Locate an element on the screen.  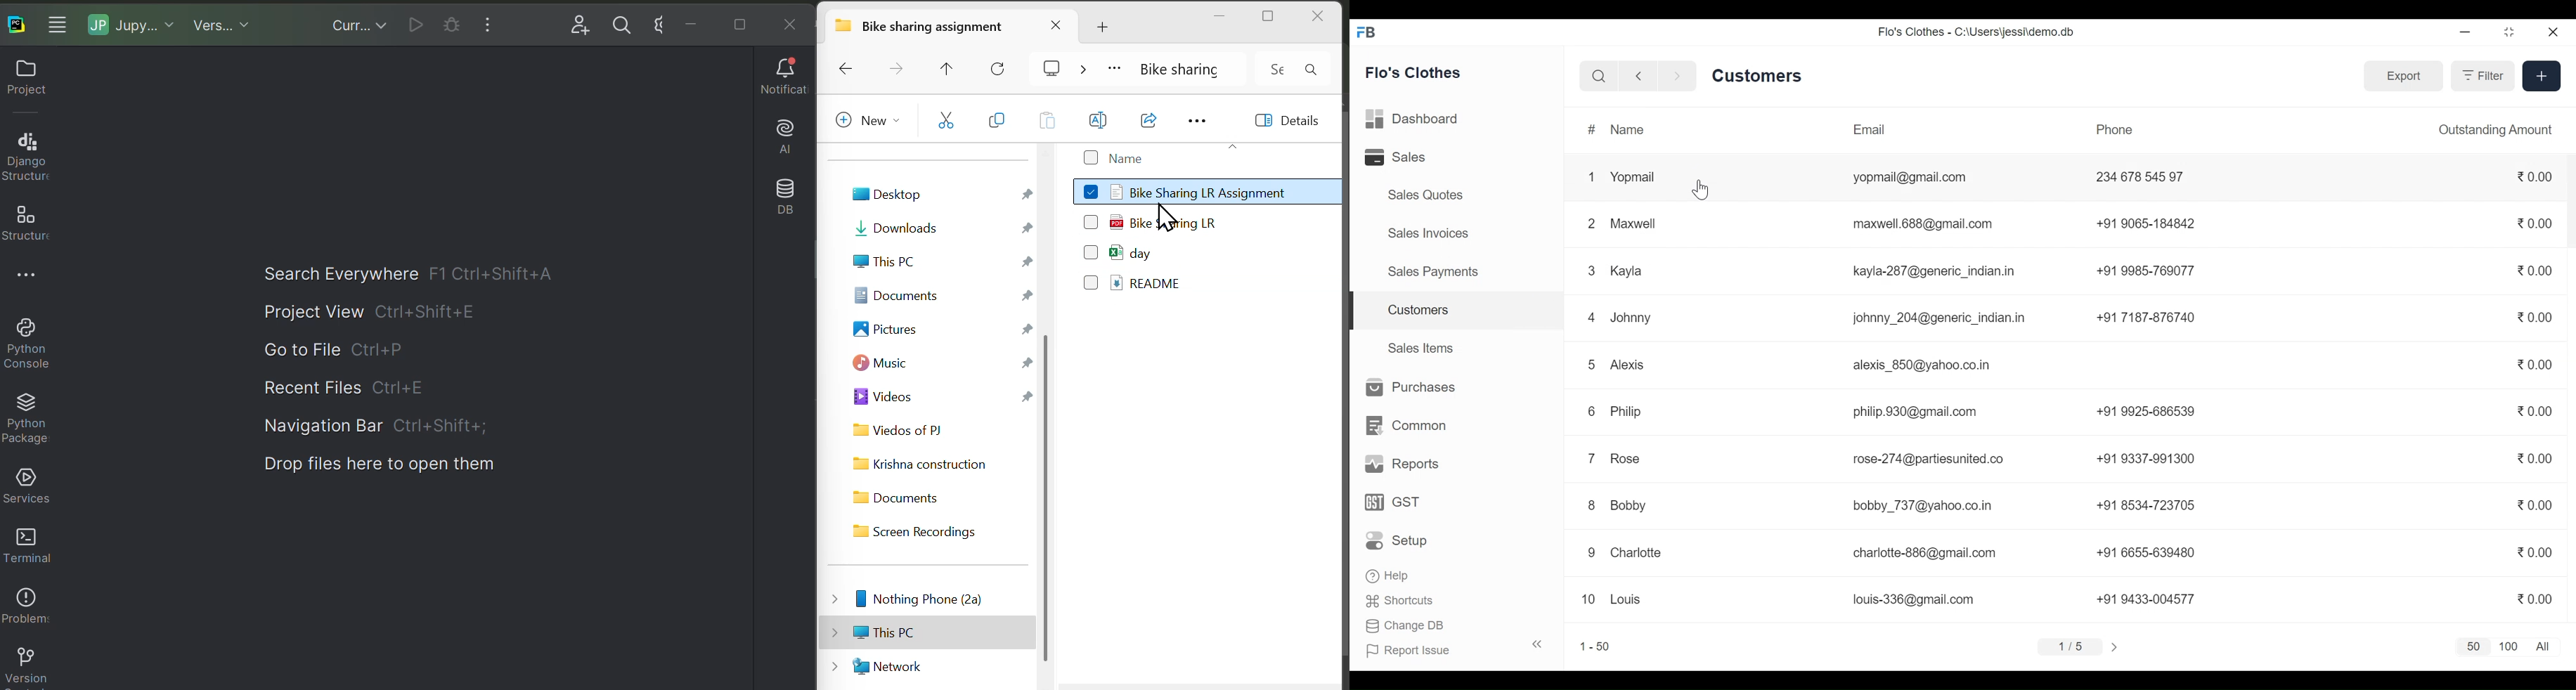
0.00 is located at coordinates (2536, 551).